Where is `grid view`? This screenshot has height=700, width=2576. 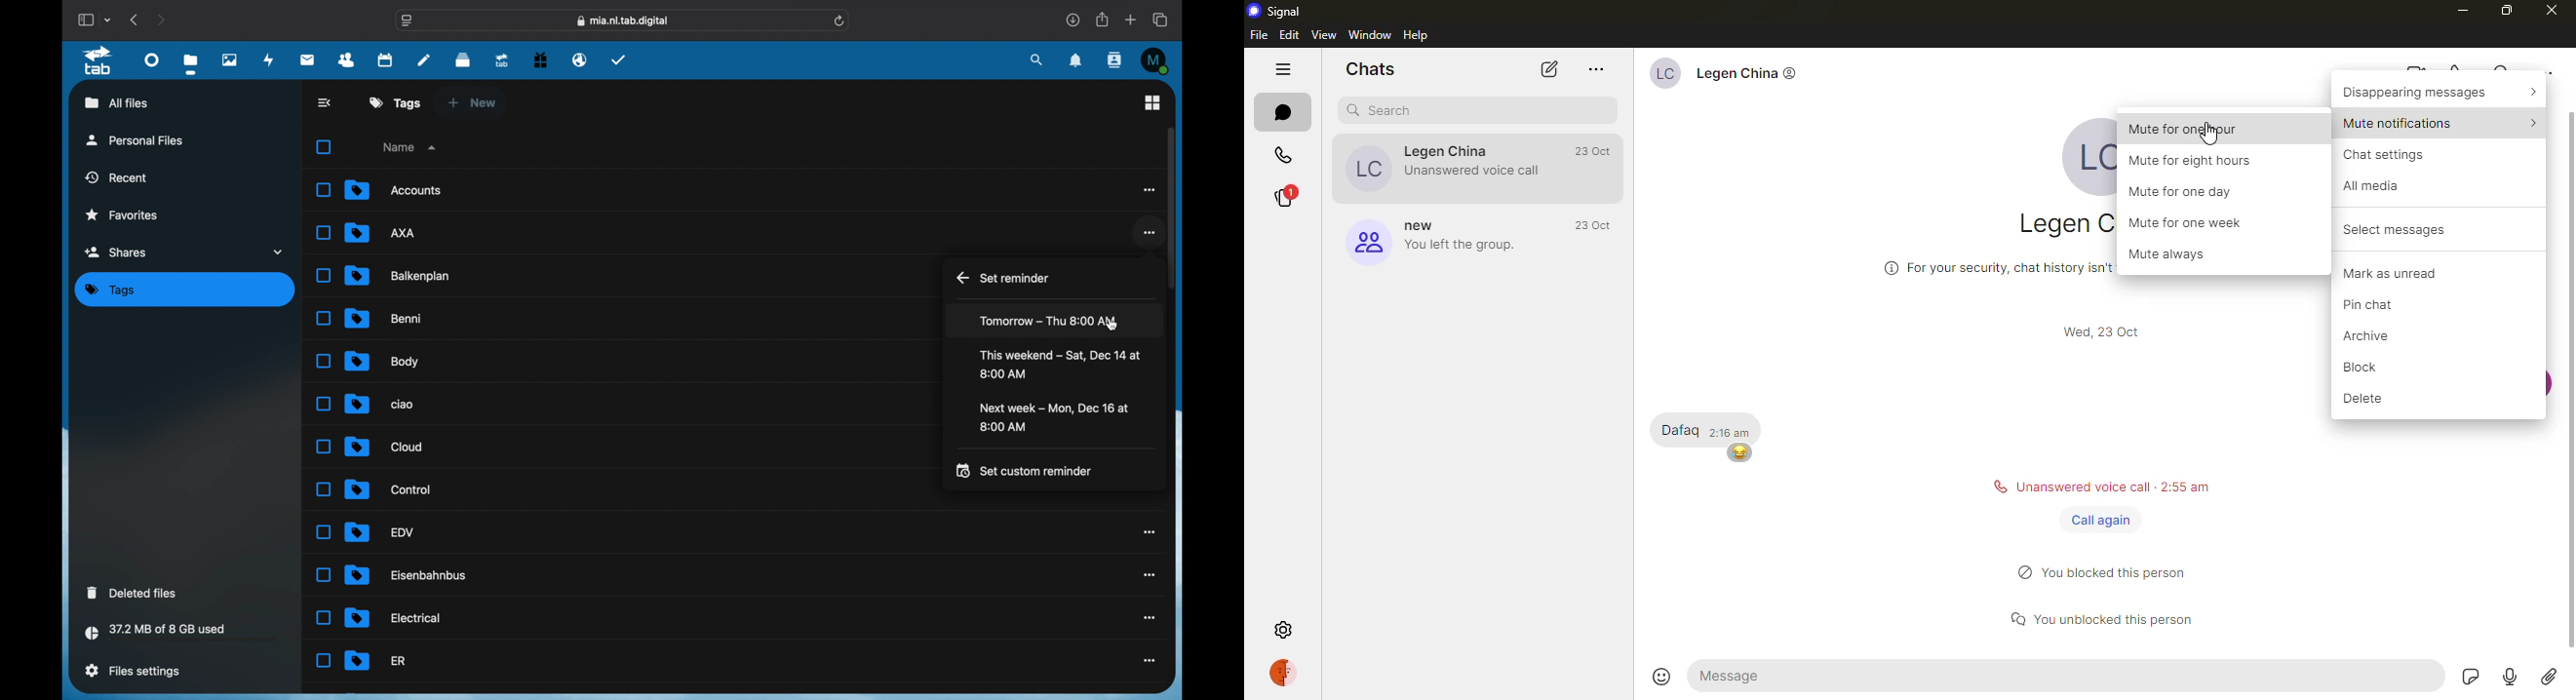
grid view is located at coordinates (1153, 102).